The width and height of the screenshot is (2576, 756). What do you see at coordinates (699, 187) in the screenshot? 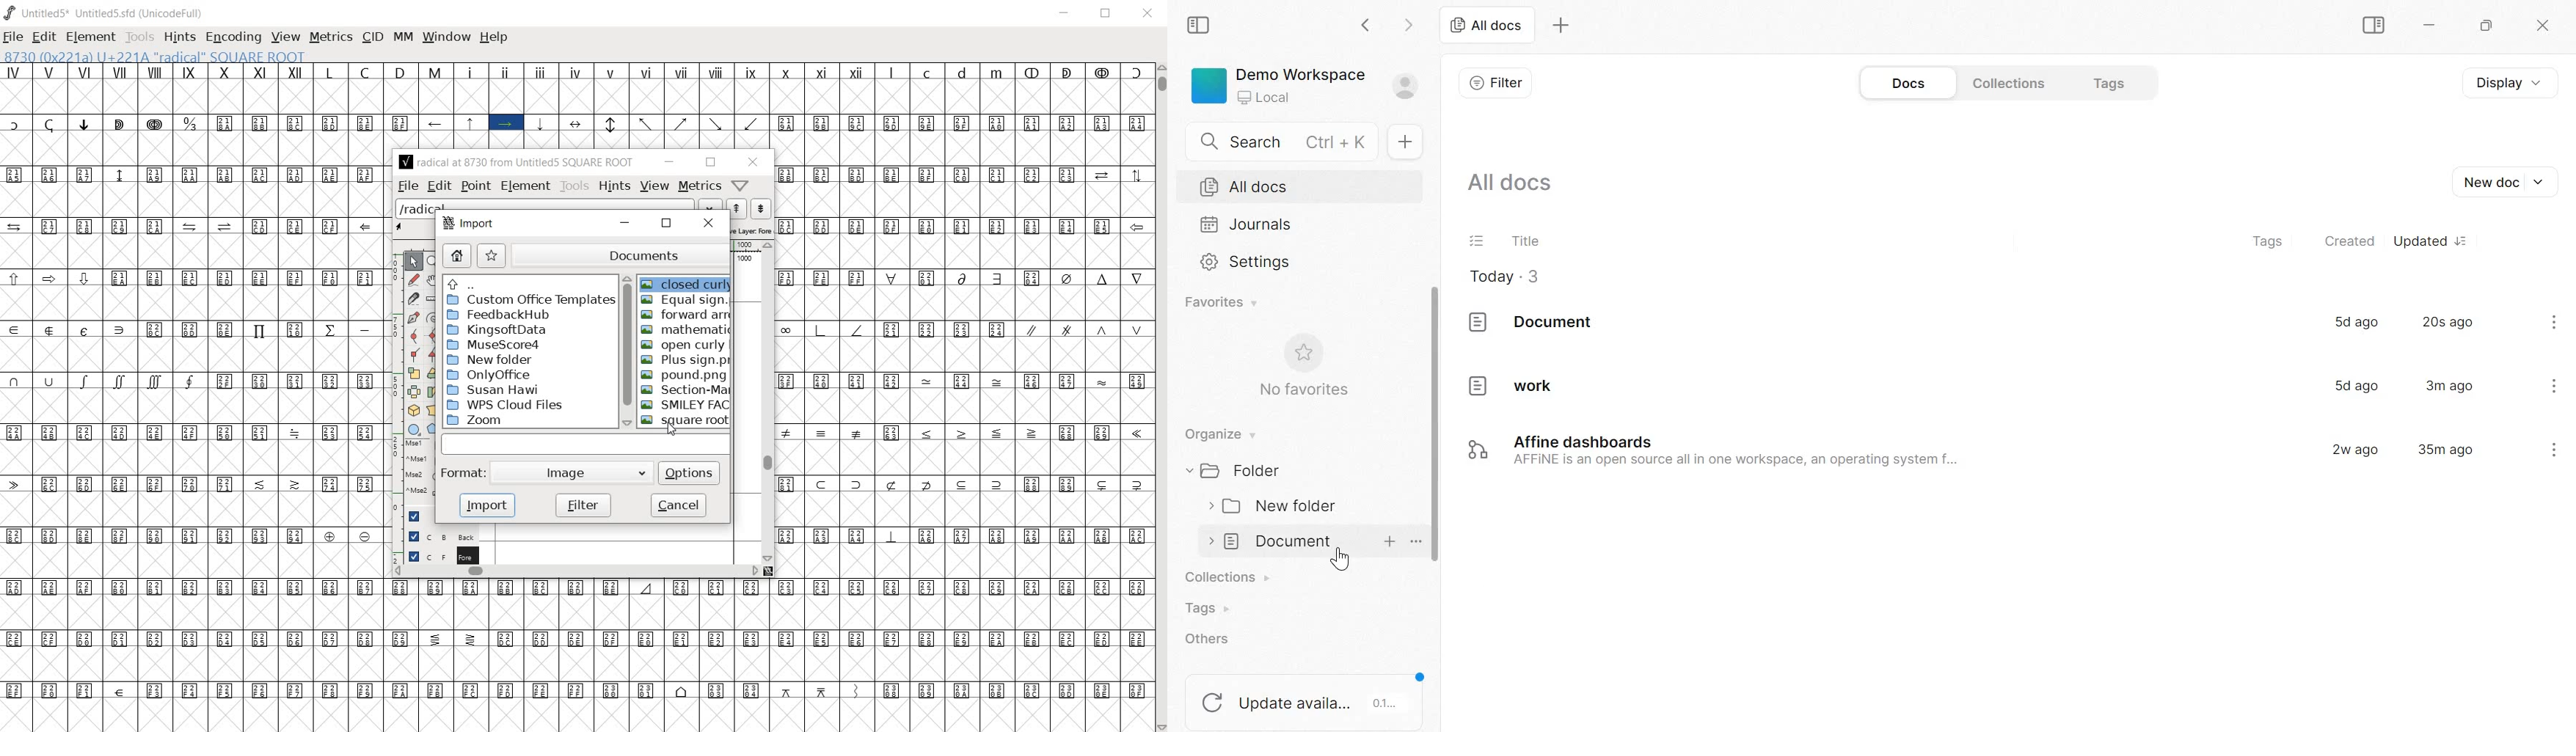
I see `metrics` at bounding box center [699, 187].